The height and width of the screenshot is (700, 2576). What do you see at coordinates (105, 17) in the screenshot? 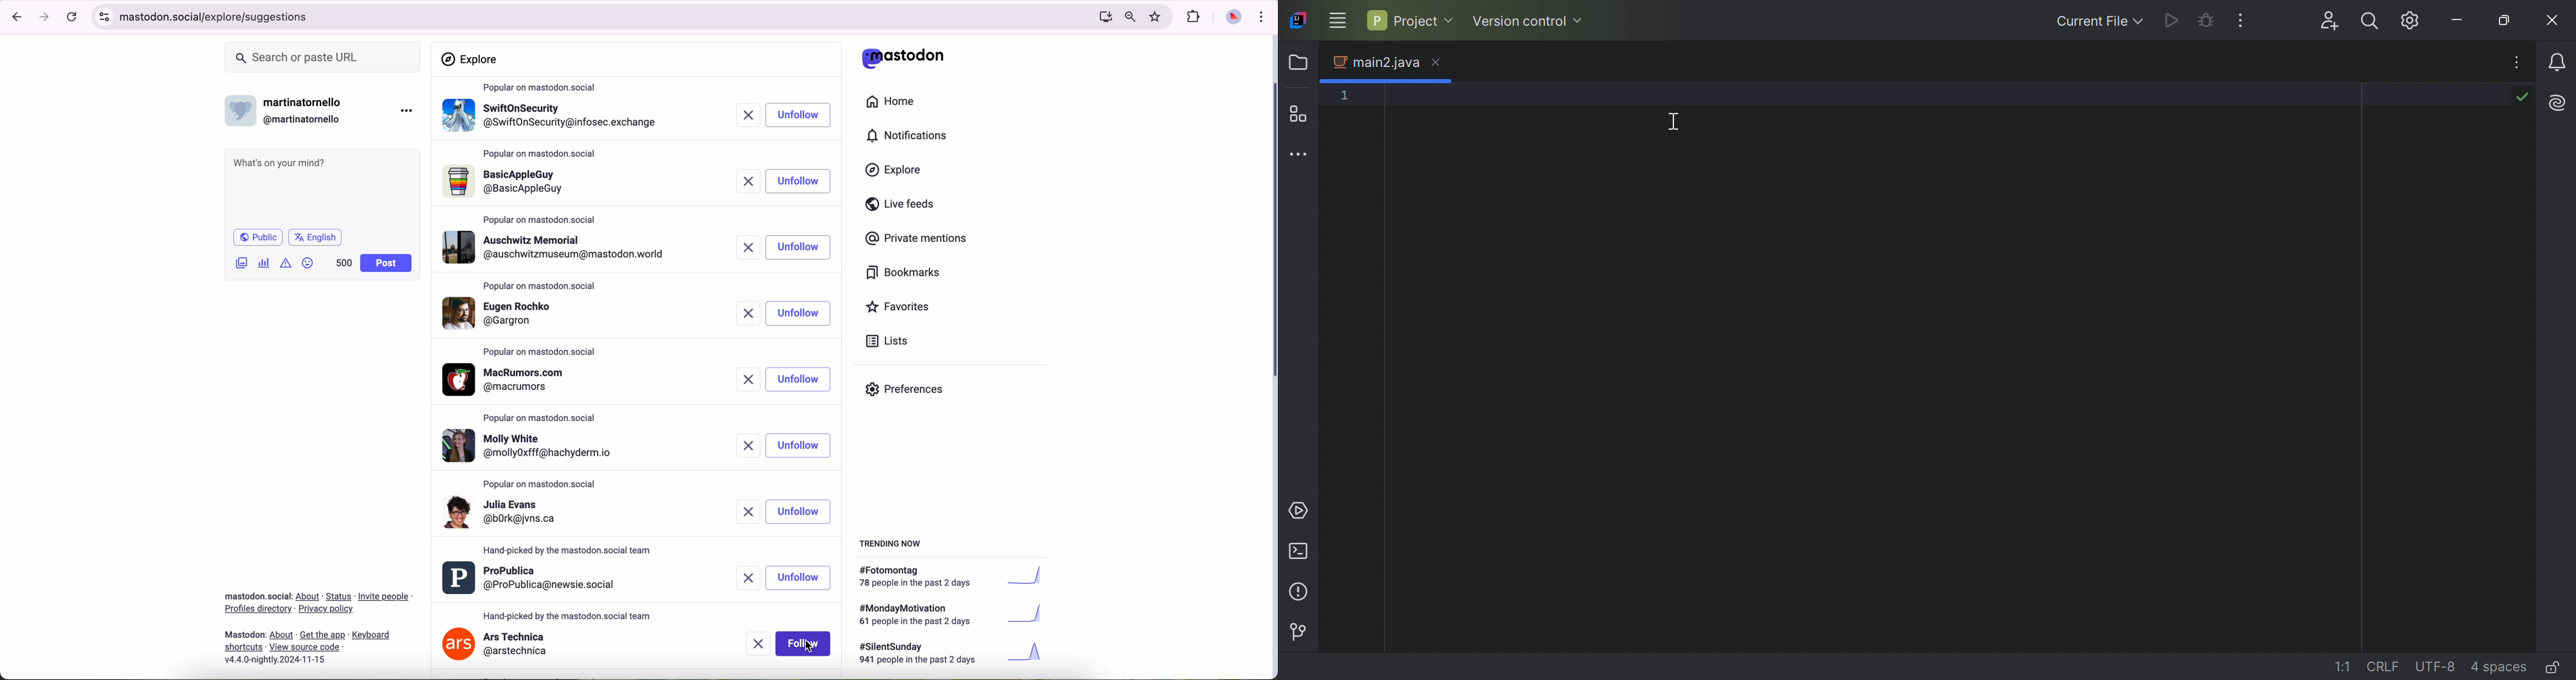
I see `controls` at bounding box center [105, 17].